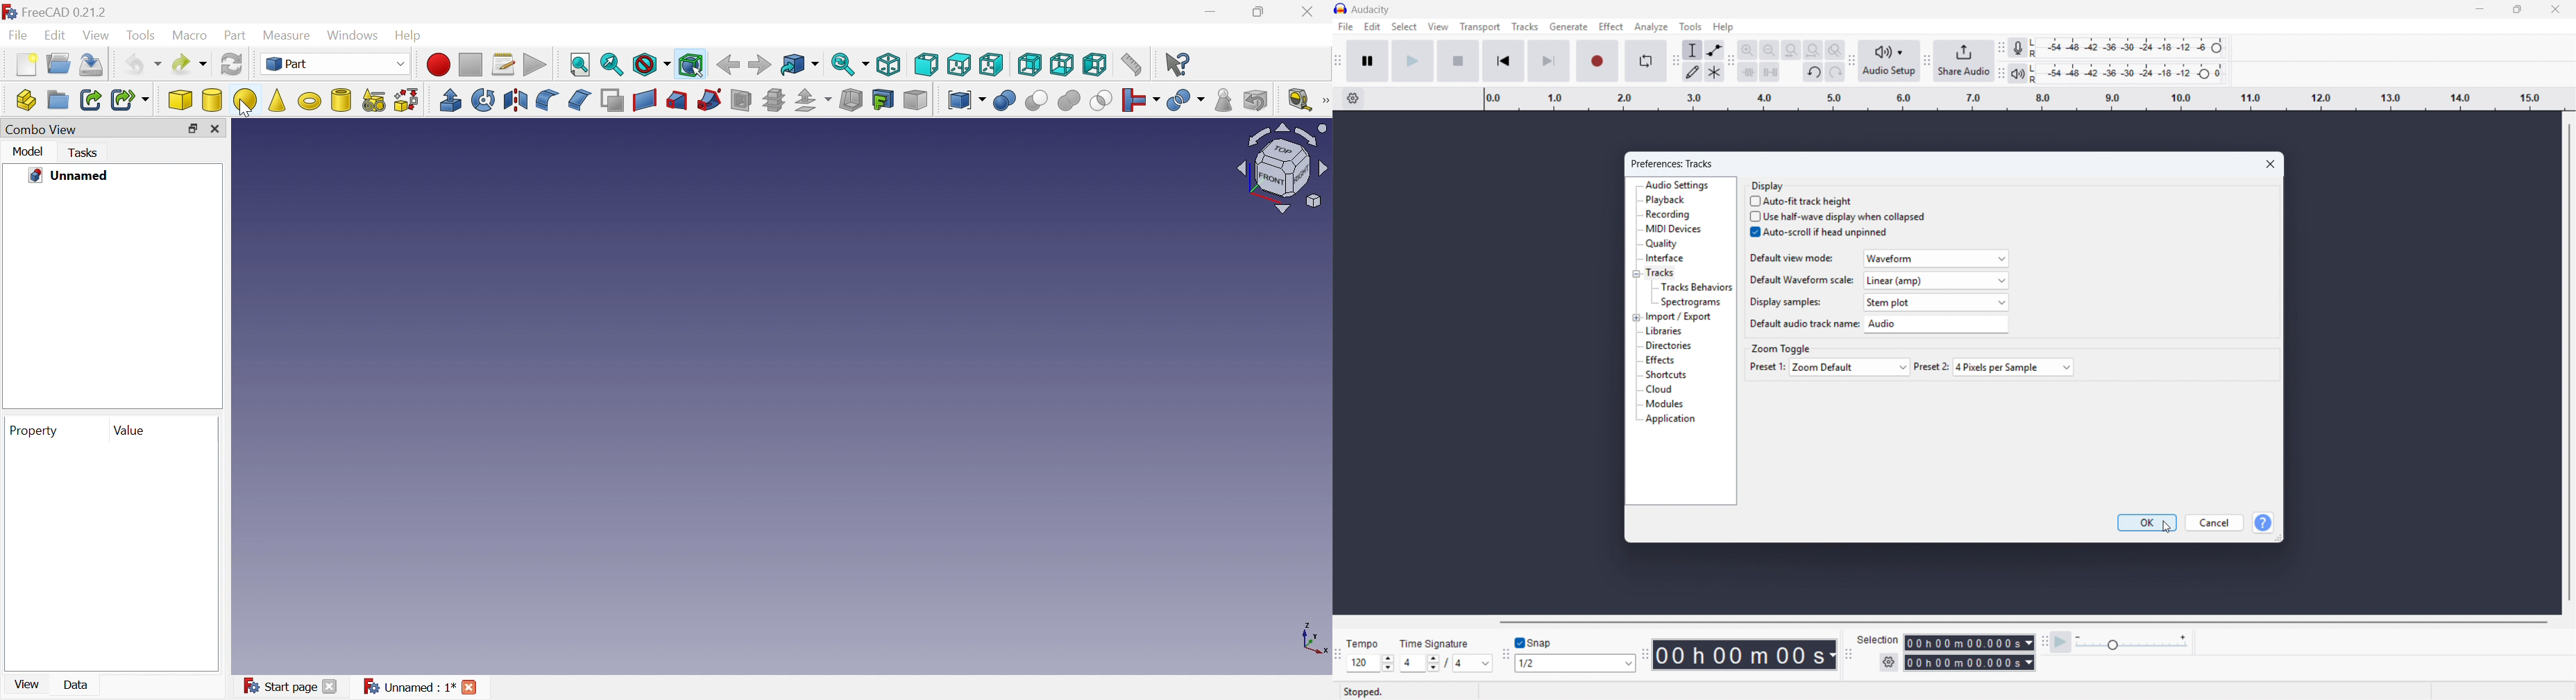 This screenshot has width=2576, height=700. Describe the element at coordinates (58, 101) in the screenshot. I see `Create group` at that location.